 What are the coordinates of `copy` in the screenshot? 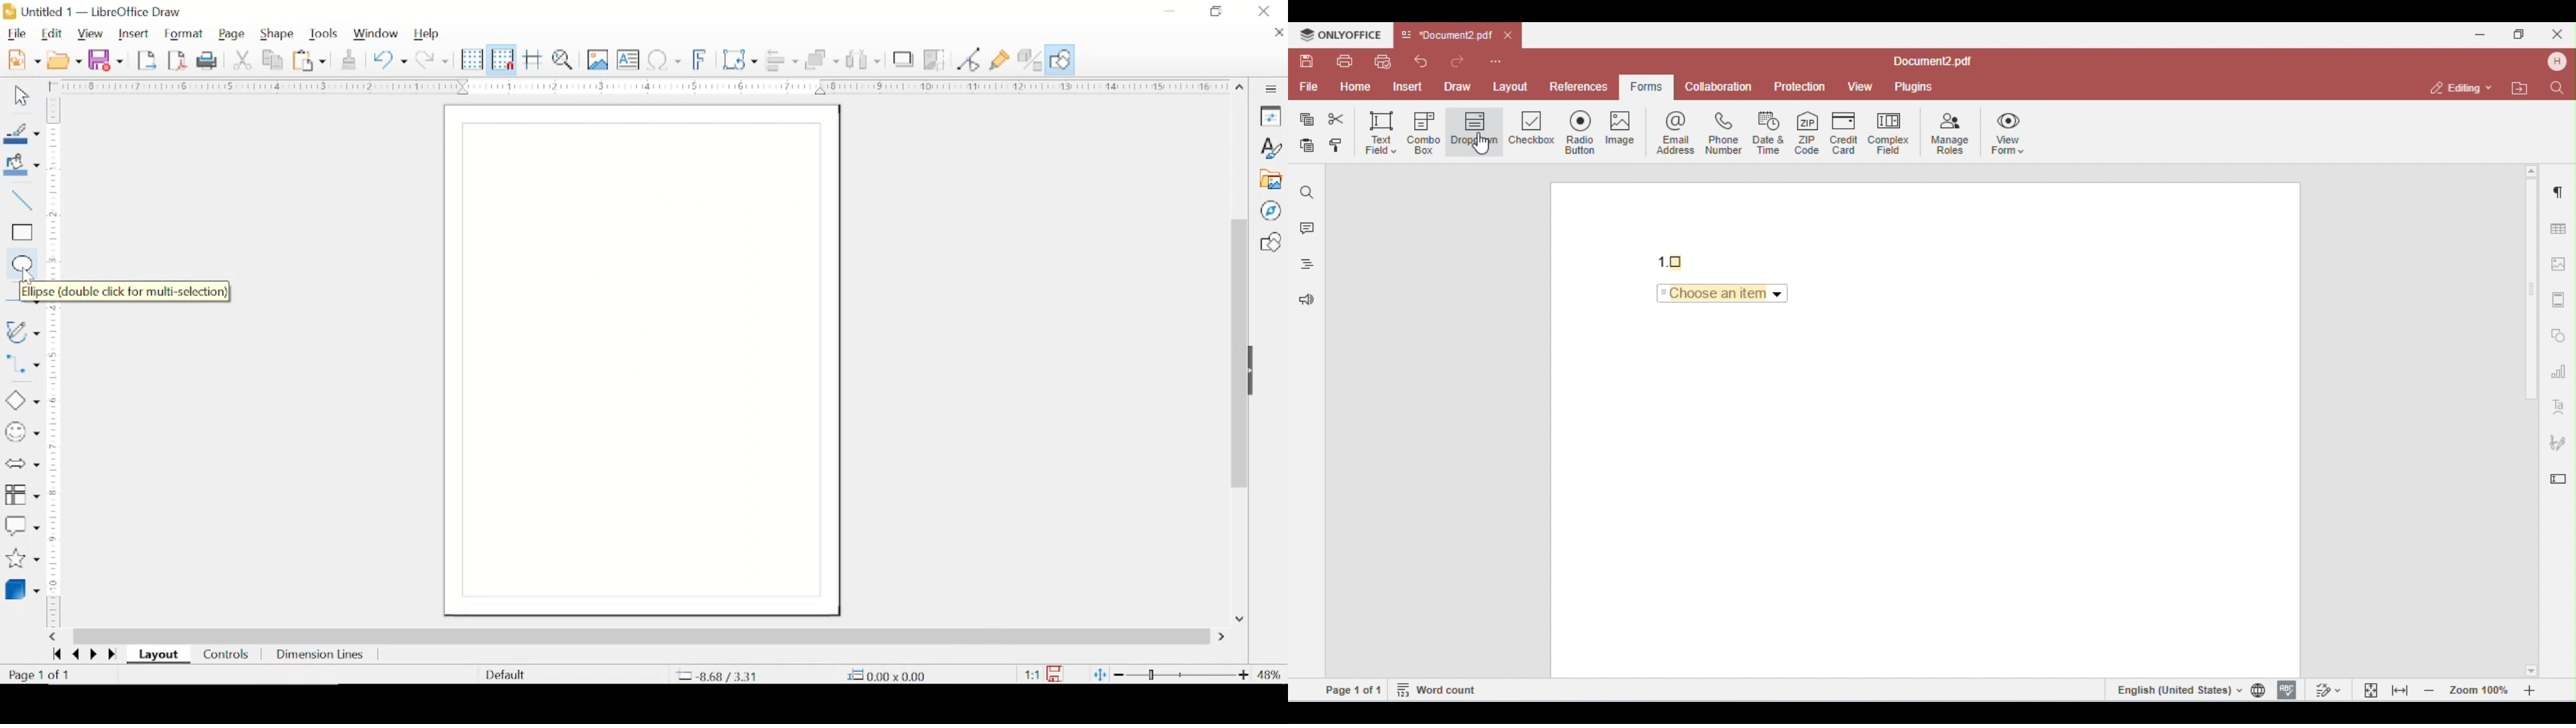 It's located at (274, 60).